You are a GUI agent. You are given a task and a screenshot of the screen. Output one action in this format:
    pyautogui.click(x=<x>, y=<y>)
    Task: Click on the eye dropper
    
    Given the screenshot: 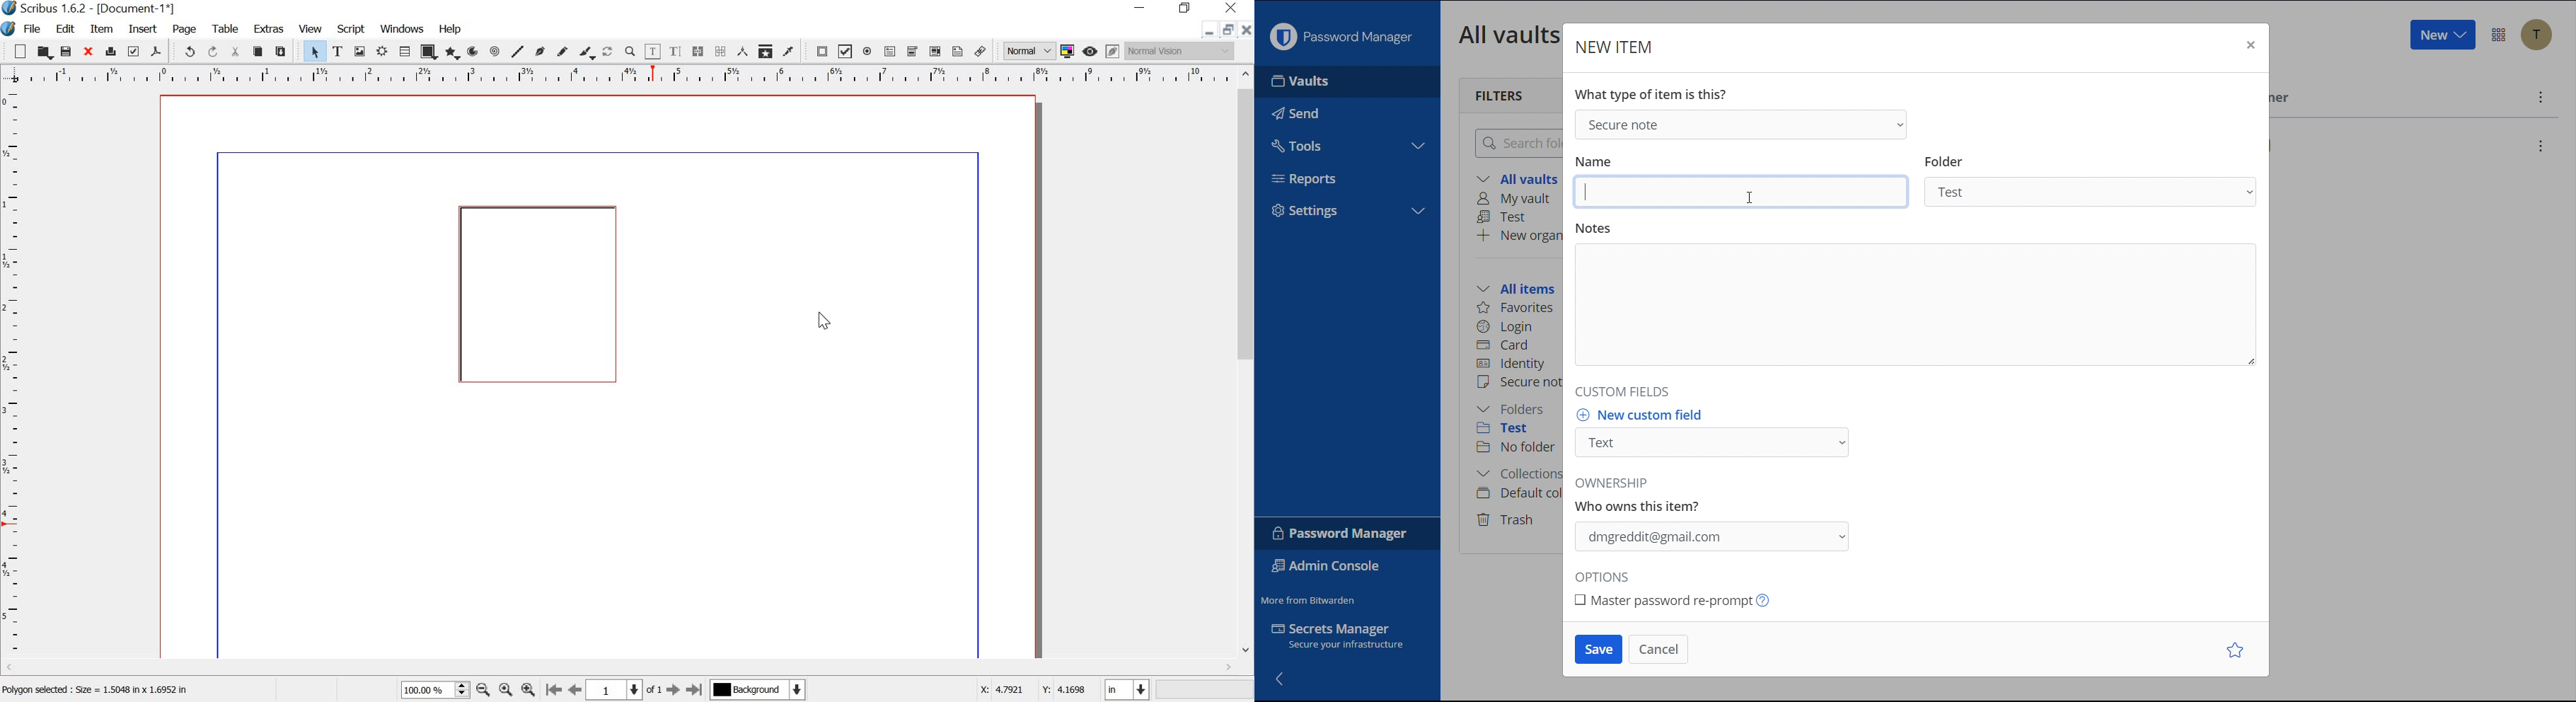 What is the action you would take?
    pyautogui.click(x=790, y=52)
    